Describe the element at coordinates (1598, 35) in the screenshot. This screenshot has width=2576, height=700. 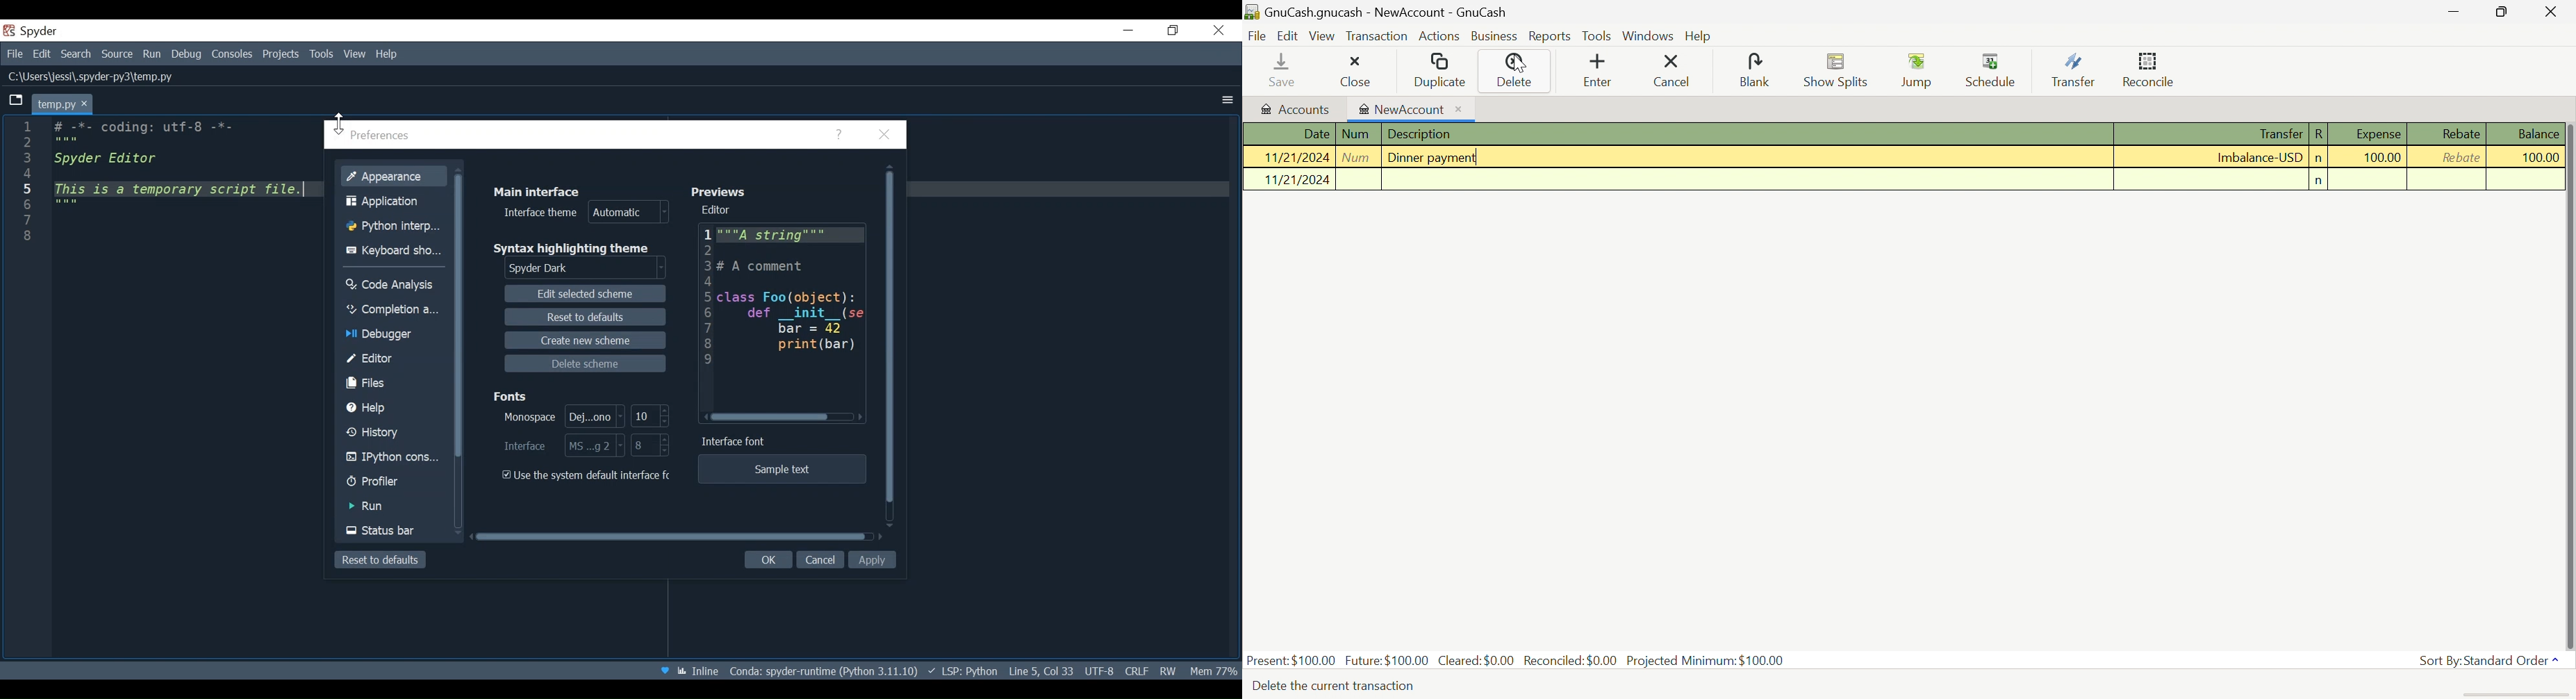
I see `Tools` at that location.